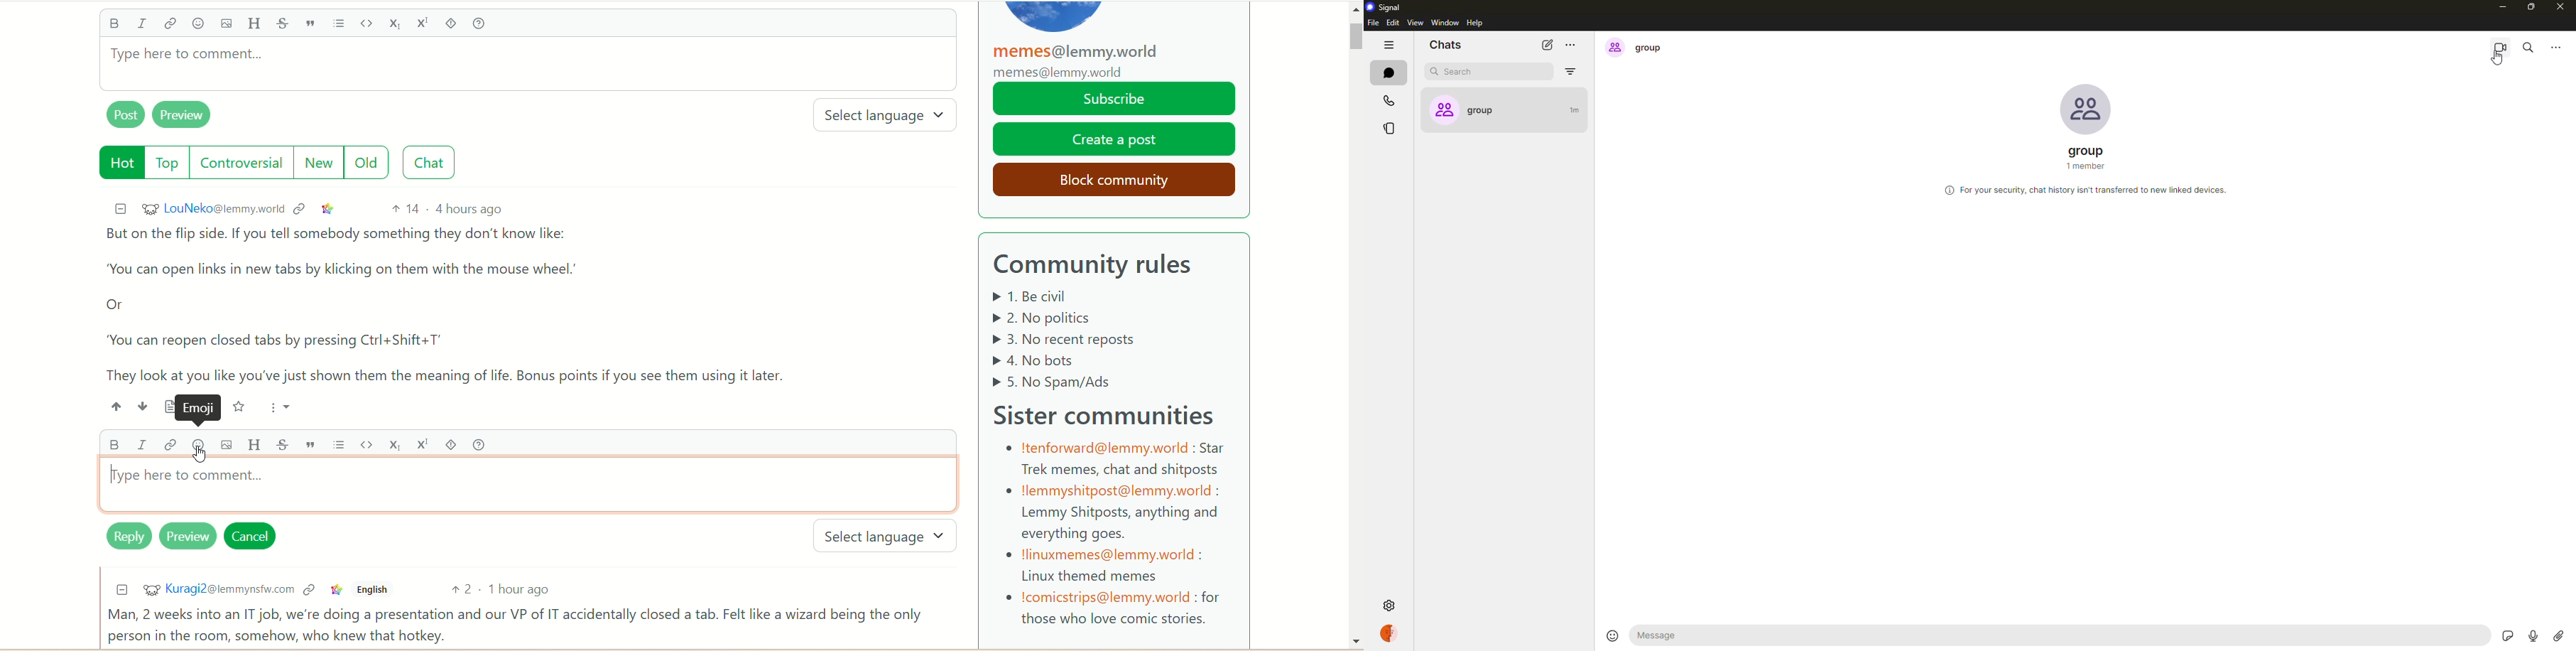  I want to click on close, so click(2562, 7).